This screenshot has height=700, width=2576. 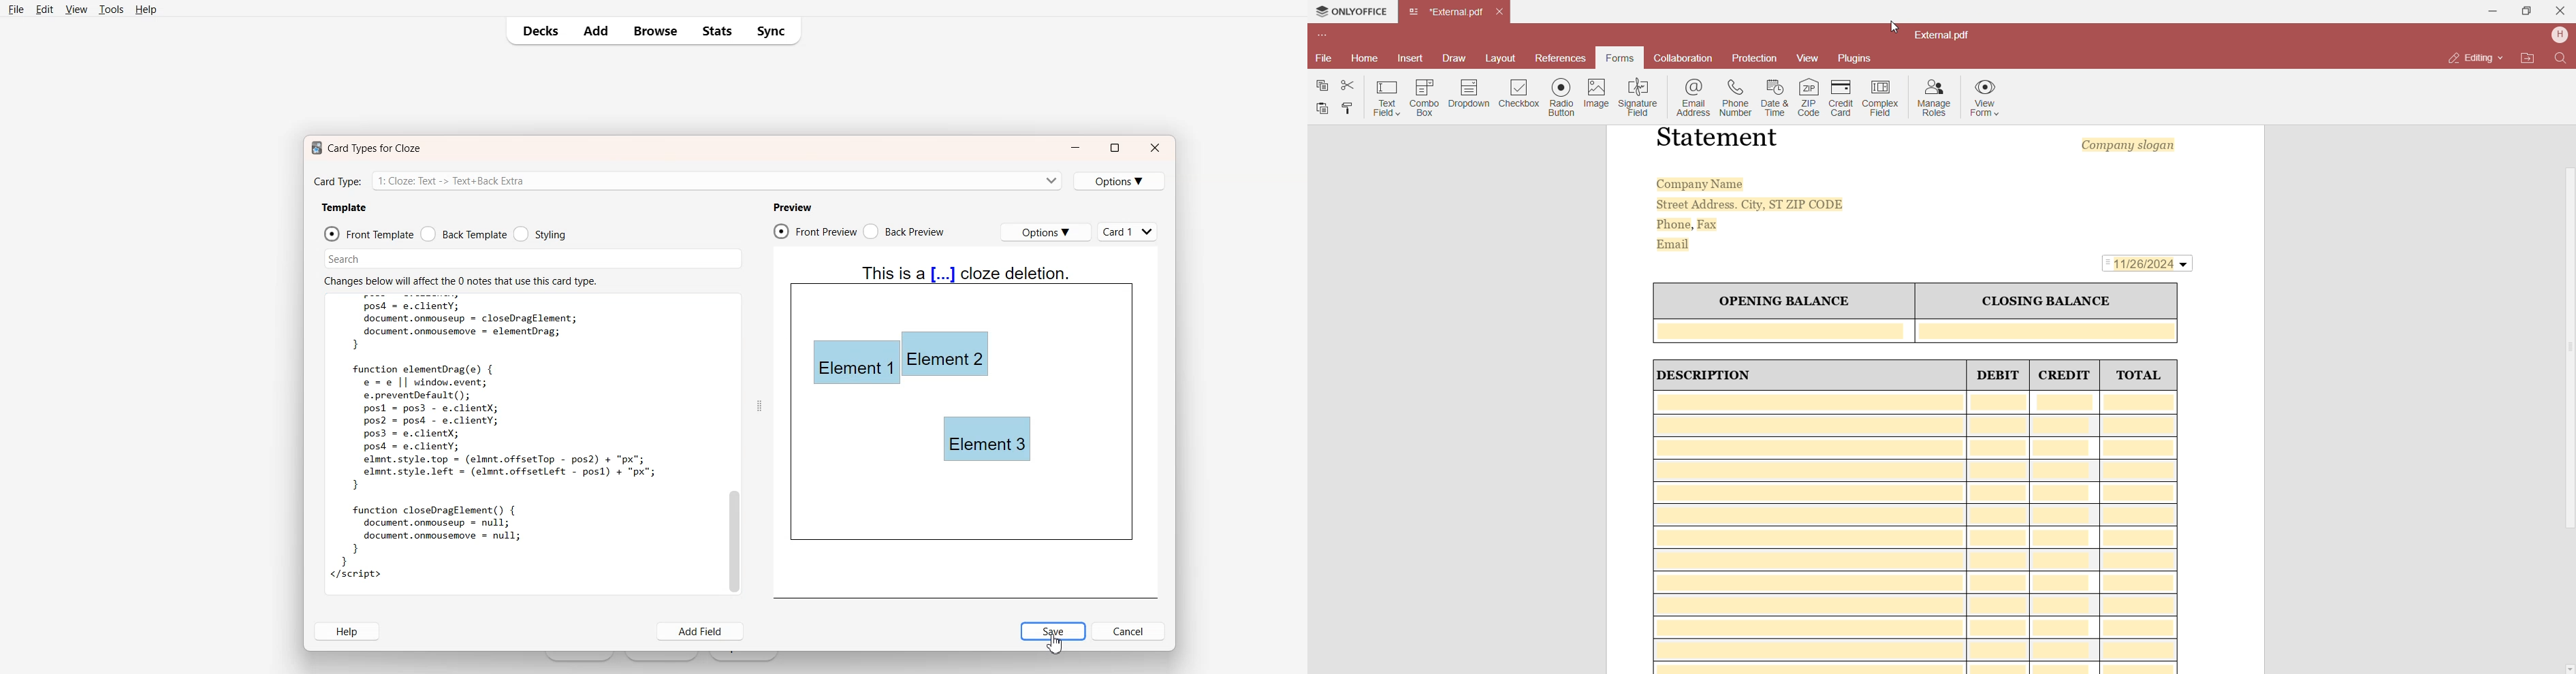 What do you see at coordinates (1423, 98) in the screenshot?
I see `Combo Box` at bounding box center [1423, 98].